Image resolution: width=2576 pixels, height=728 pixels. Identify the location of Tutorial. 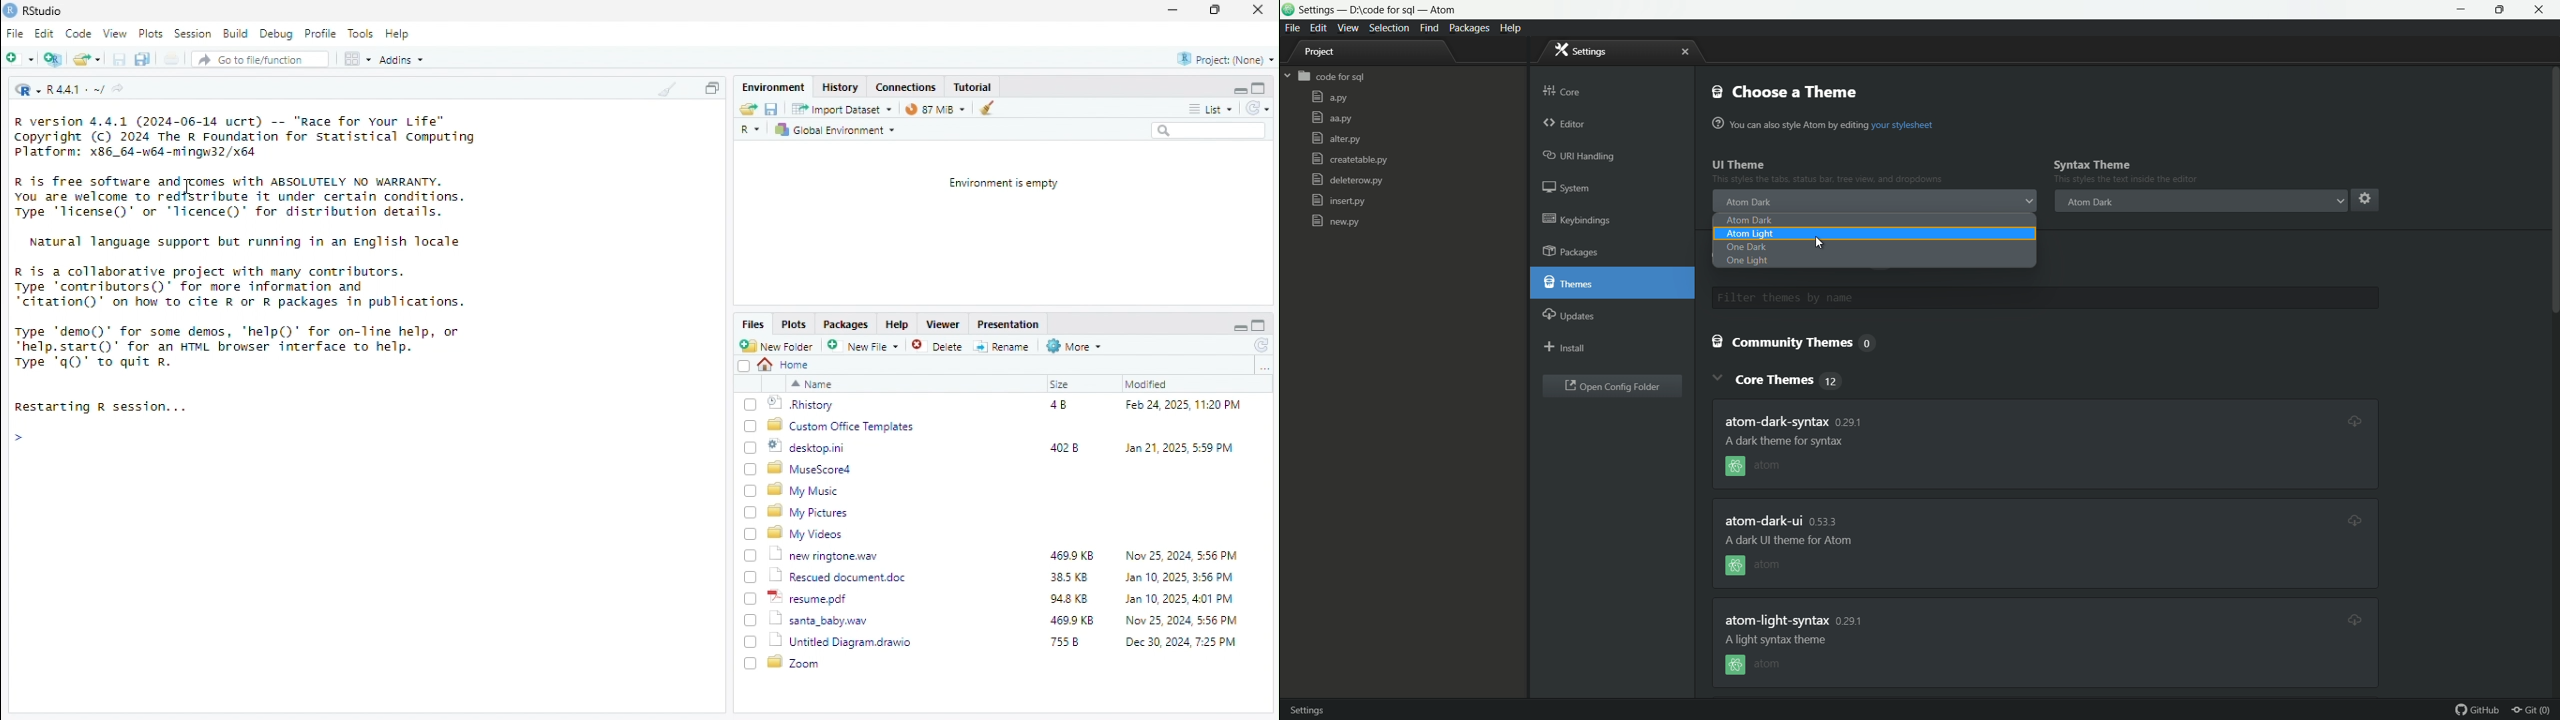
(974, 87).